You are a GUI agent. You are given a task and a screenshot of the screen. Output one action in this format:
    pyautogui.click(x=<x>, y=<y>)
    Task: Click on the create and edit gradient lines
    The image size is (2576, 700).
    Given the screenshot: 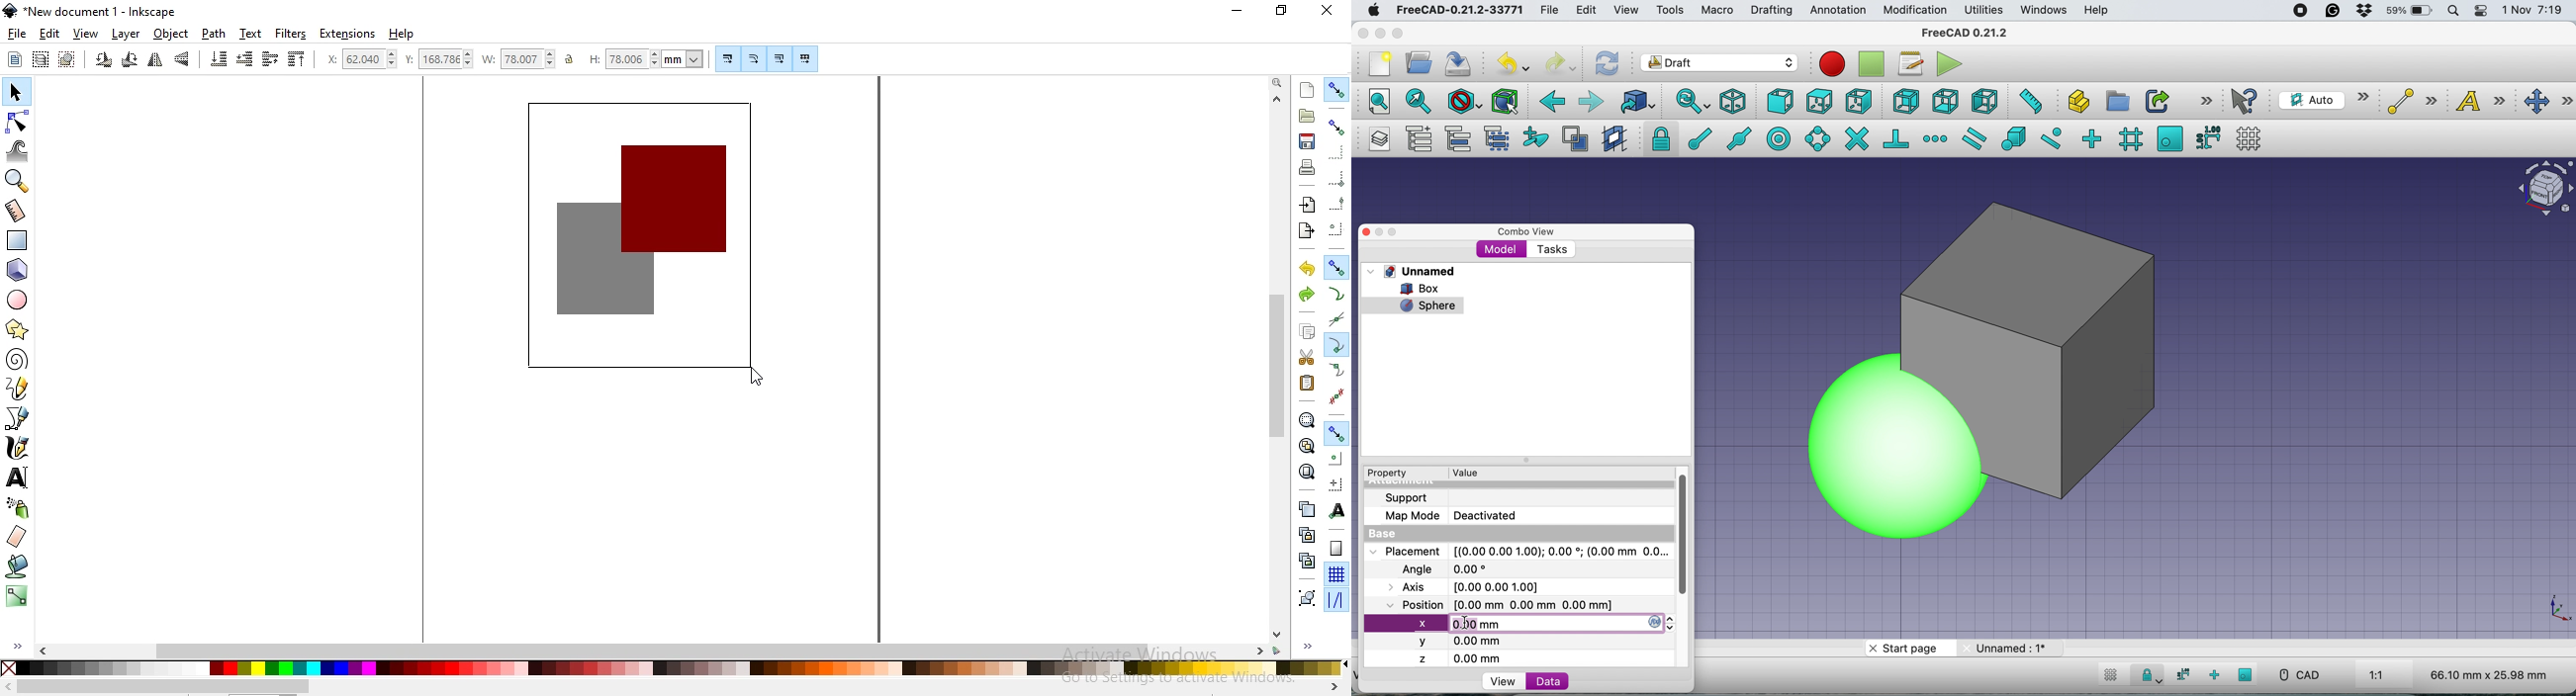 What is the action you would take?
    pyautogui.click(x=15, y=594)
    